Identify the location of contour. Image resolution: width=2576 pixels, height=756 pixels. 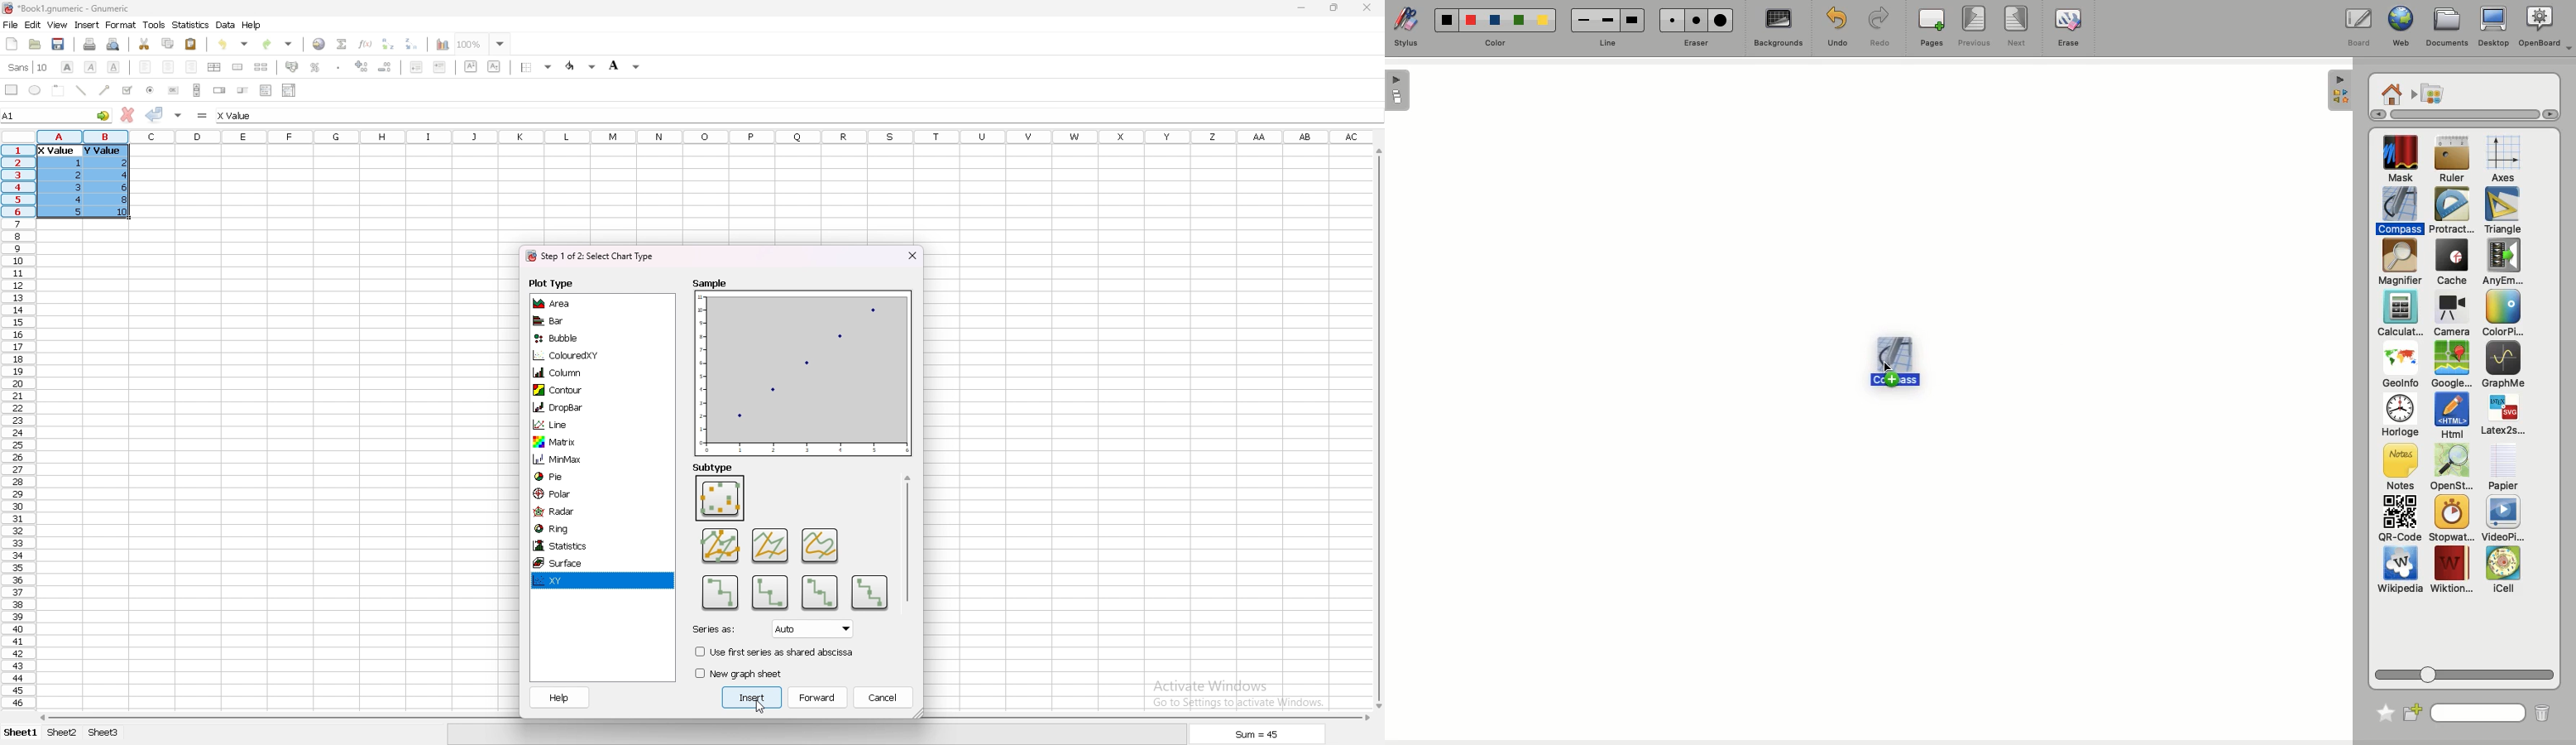
(574, 390).